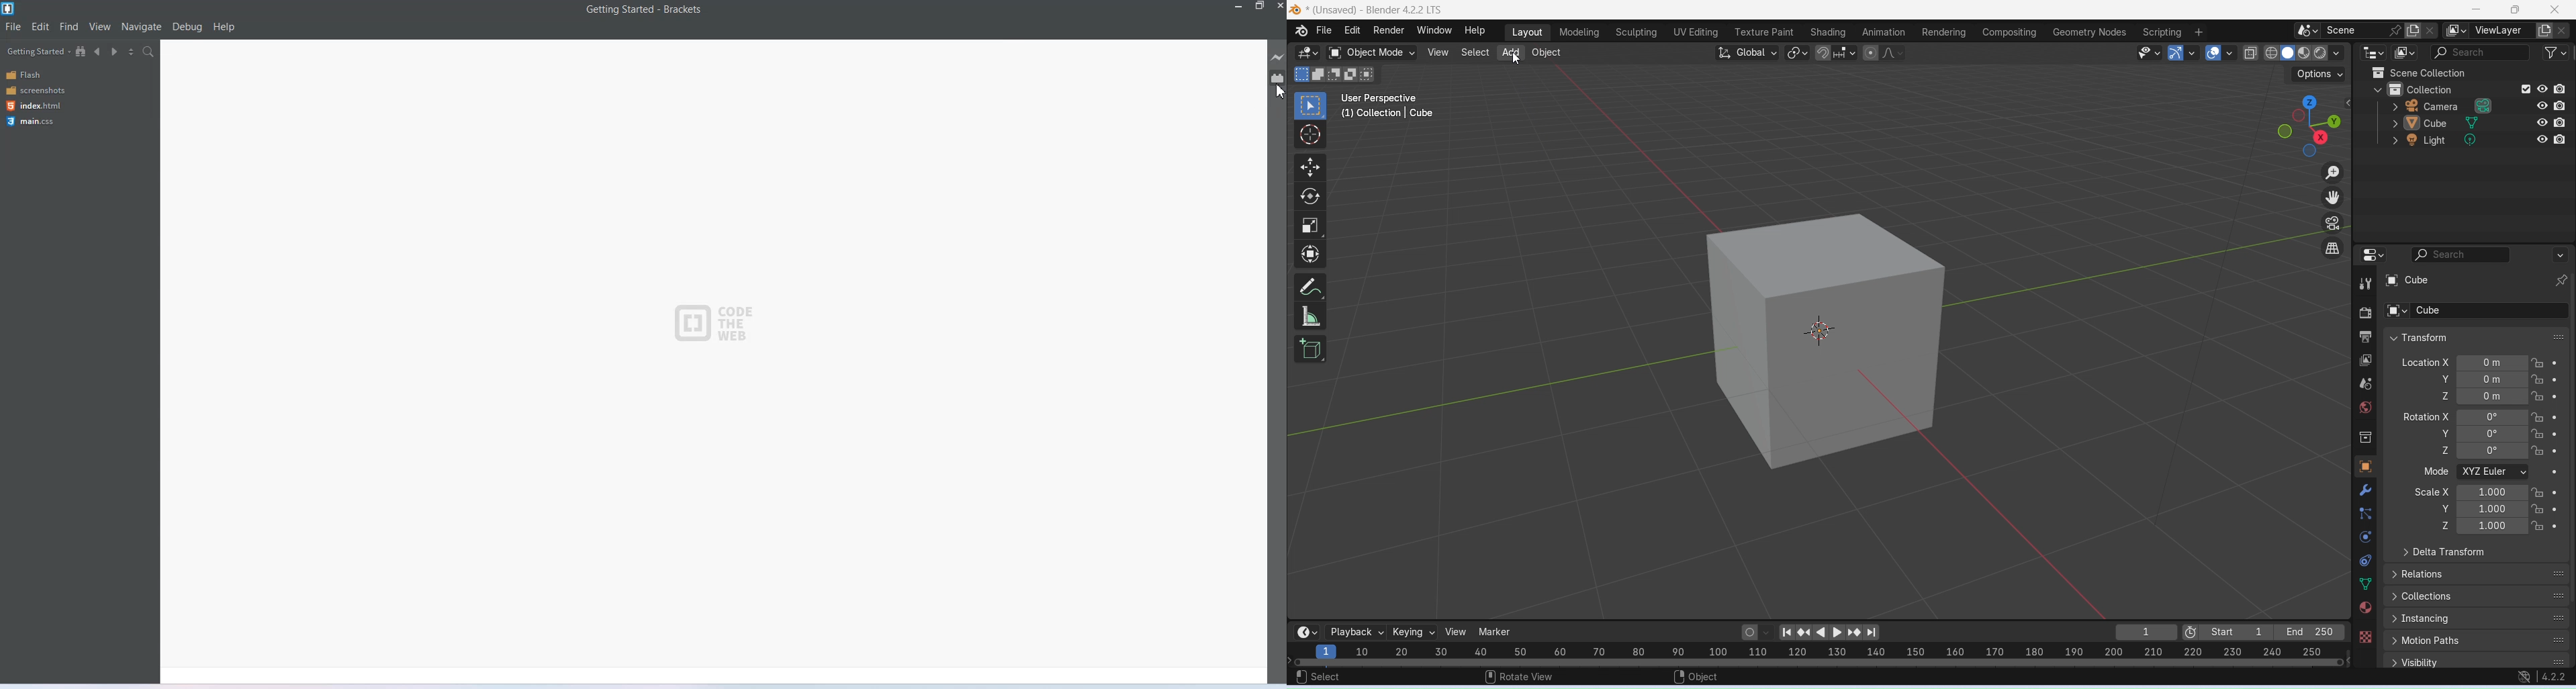 This screenshot has height=700, width=2576. What do you see at coordinates (1805, 632) in the screenshot?
I see `Jump to keyframe` at bounding box center [1805, 632].